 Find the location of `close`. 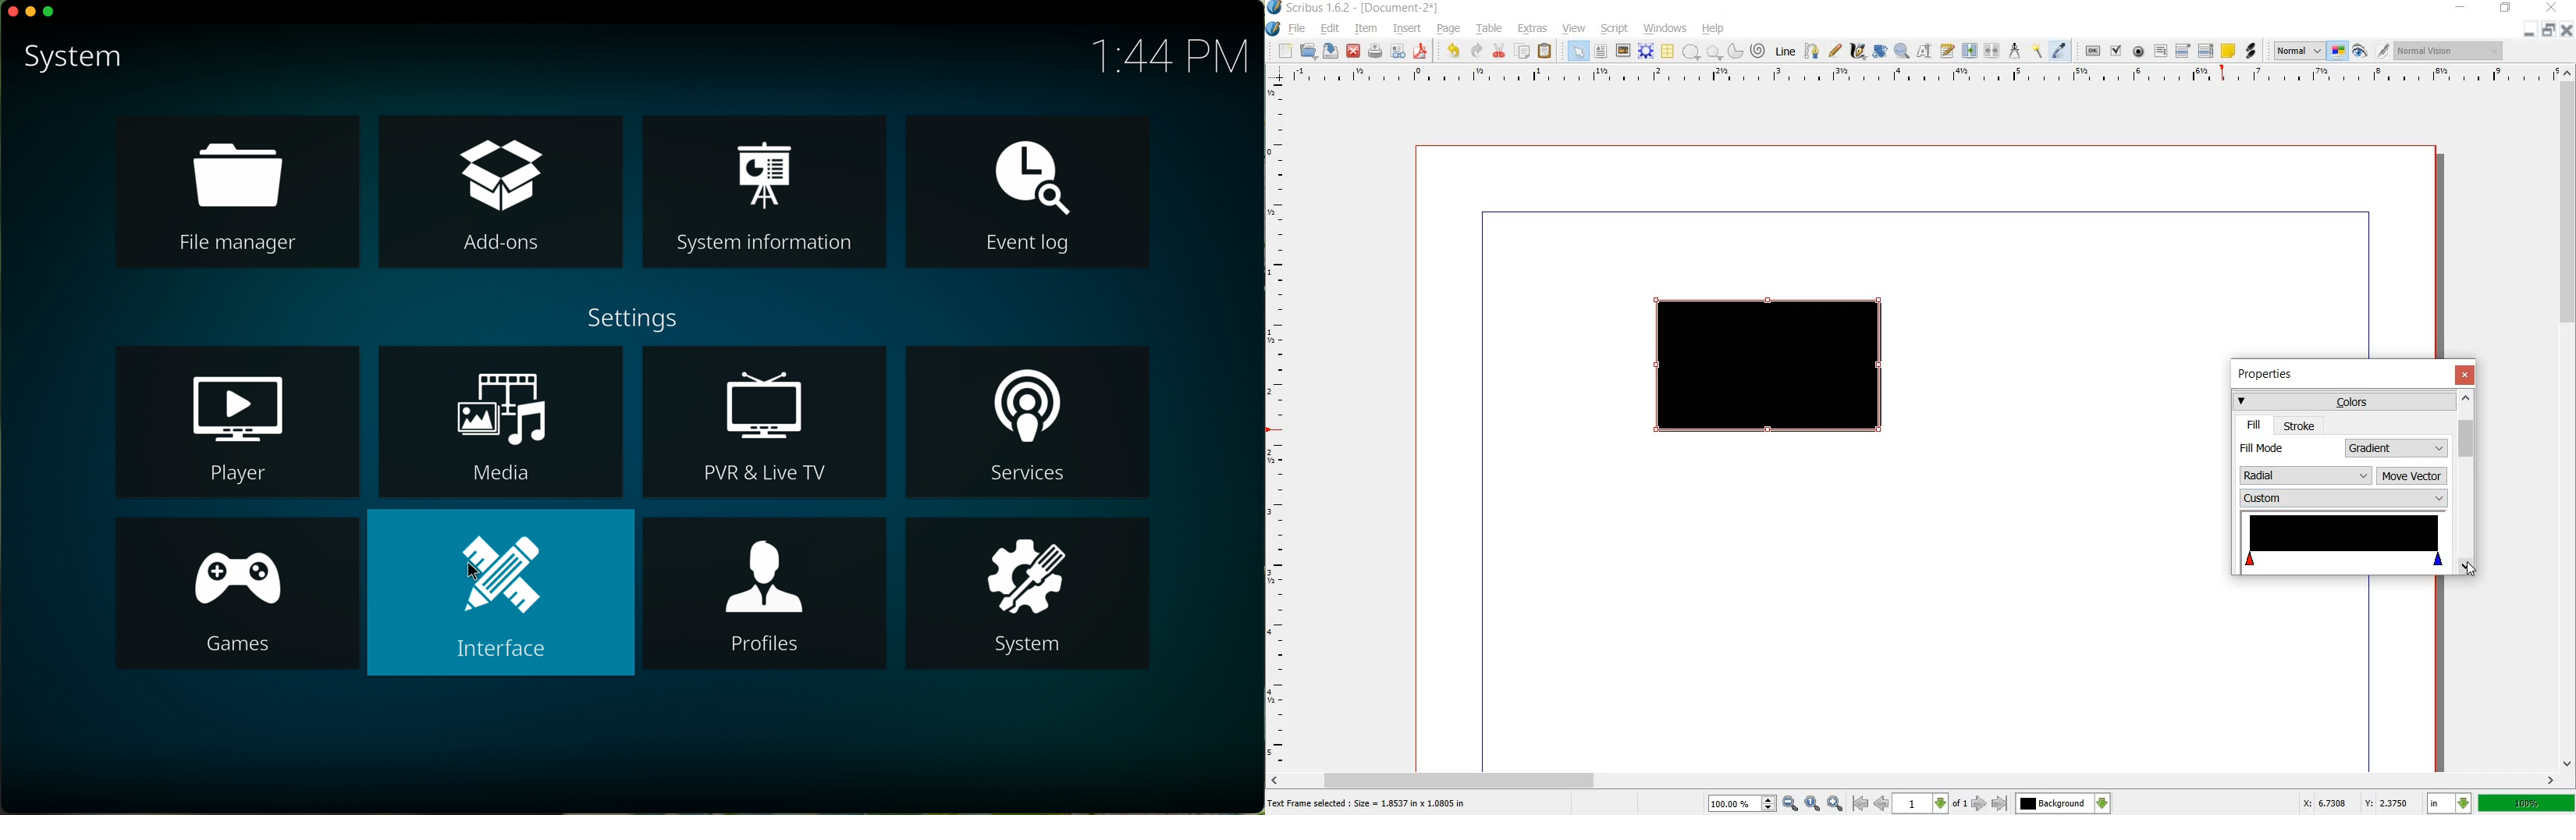

close is located at coordinates (2554, 7).